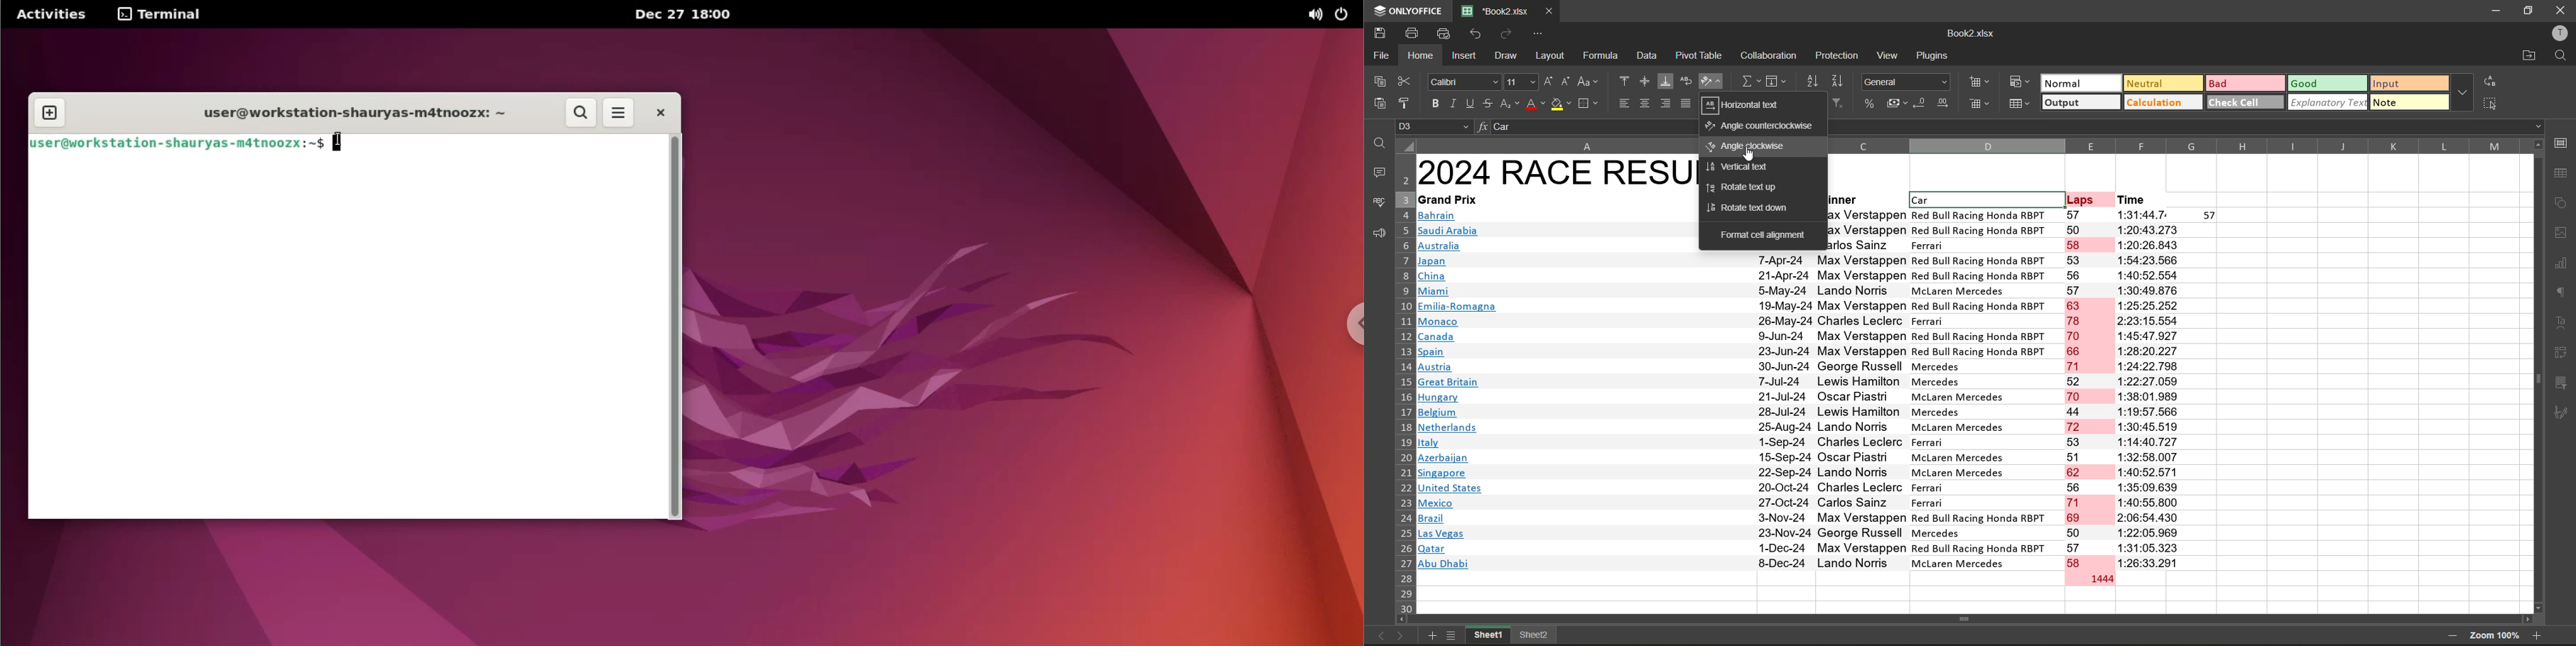  I want to click on remove cells, so click(1981, 107).